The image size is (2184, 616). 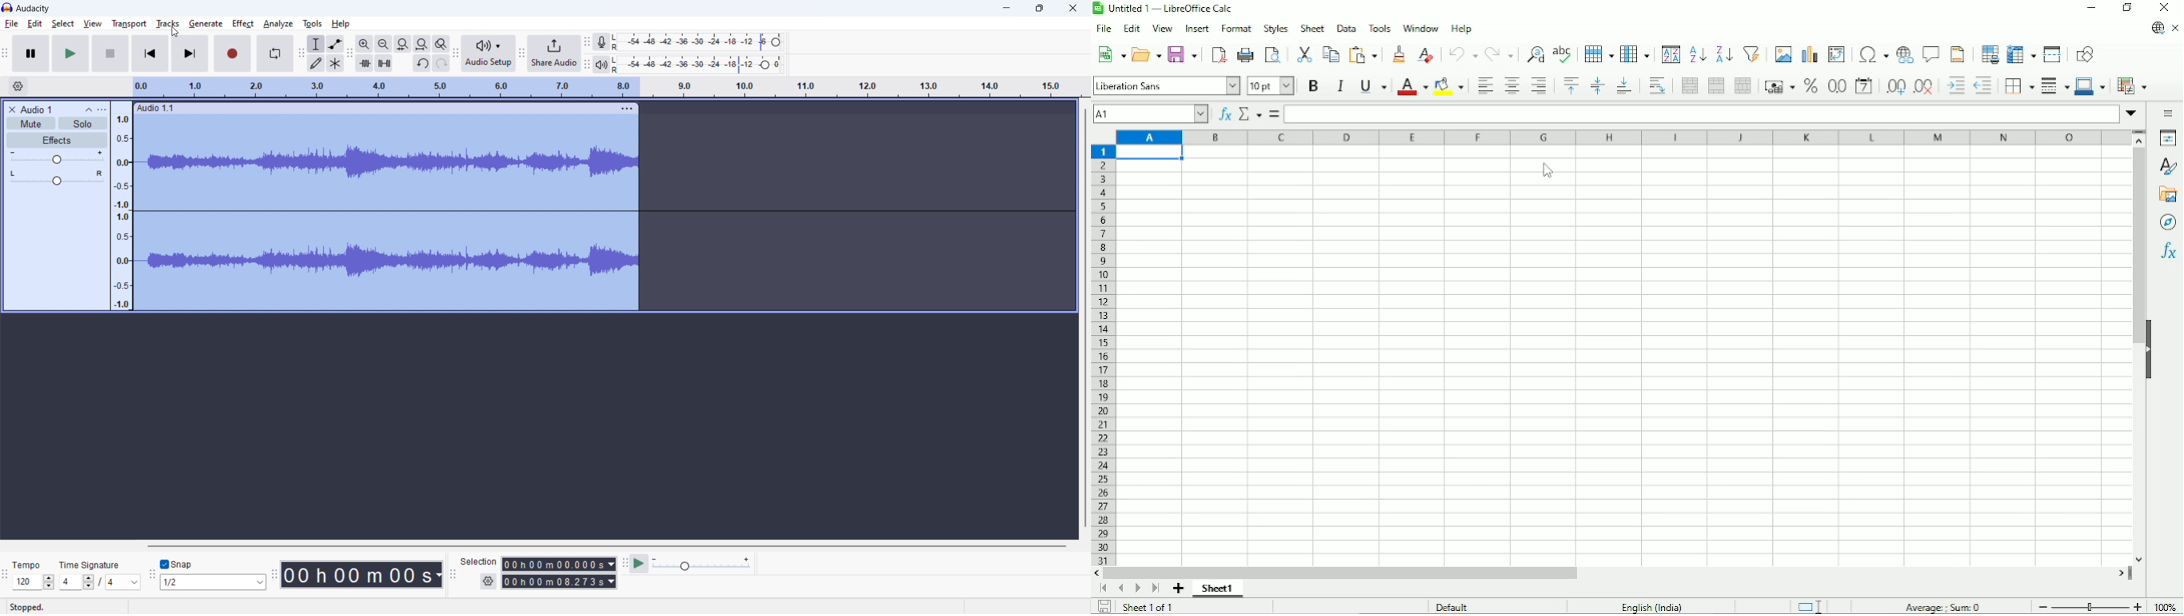 What do you see at coordinates (1274, 114) in the screenshot?
I see `Formula` at bounding box center [1274, 114].